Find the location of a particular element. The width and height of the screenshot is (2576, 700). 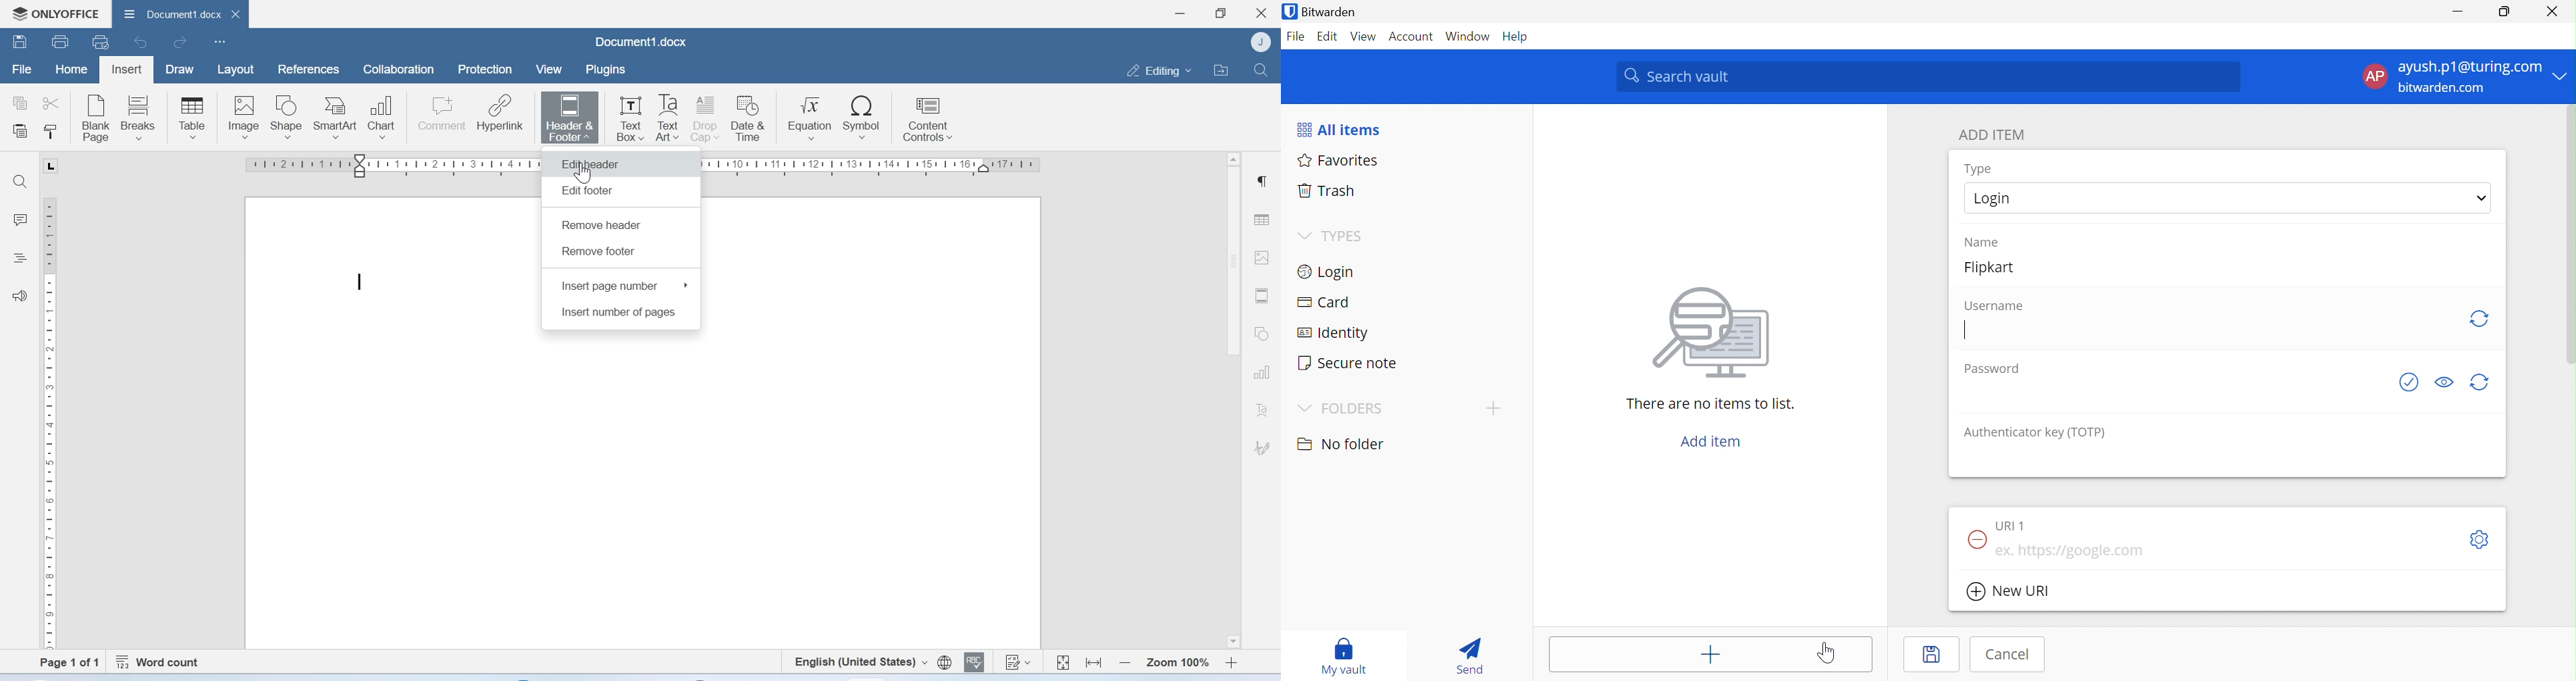

Minimize is located at coordinates (1180, 13).